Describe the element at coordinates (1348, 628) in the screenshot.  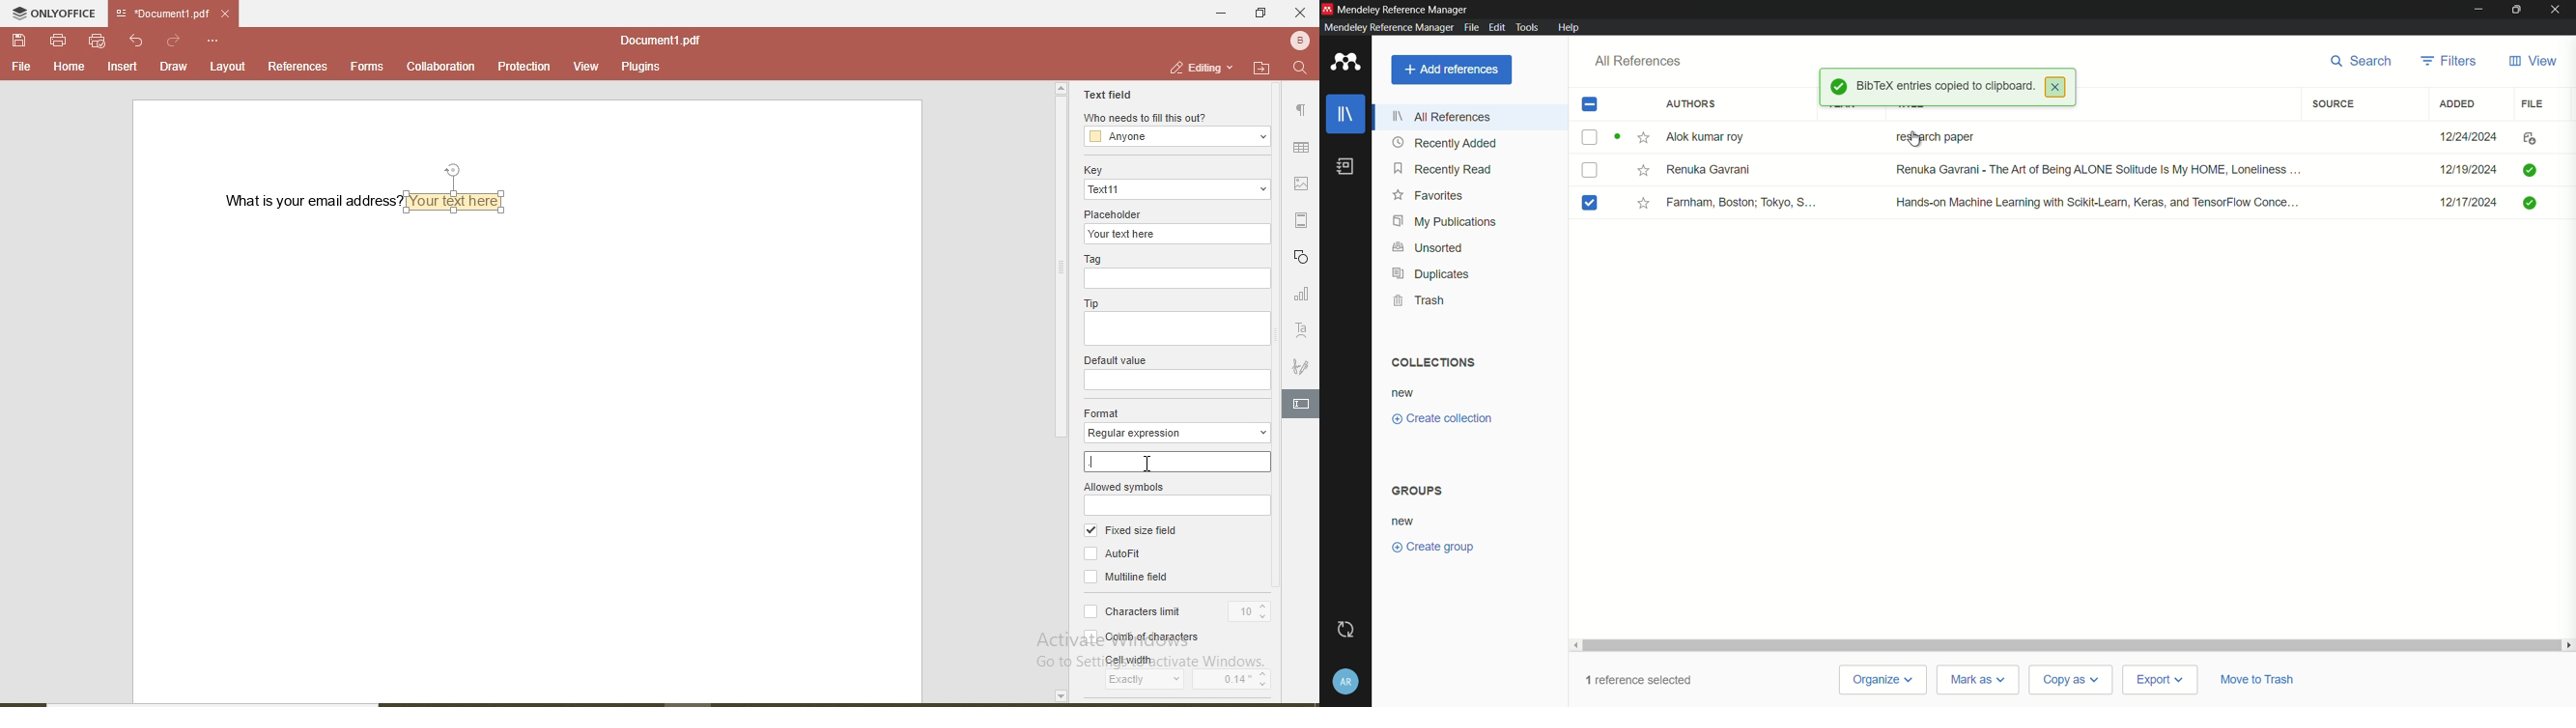
I see `sync` at that location.